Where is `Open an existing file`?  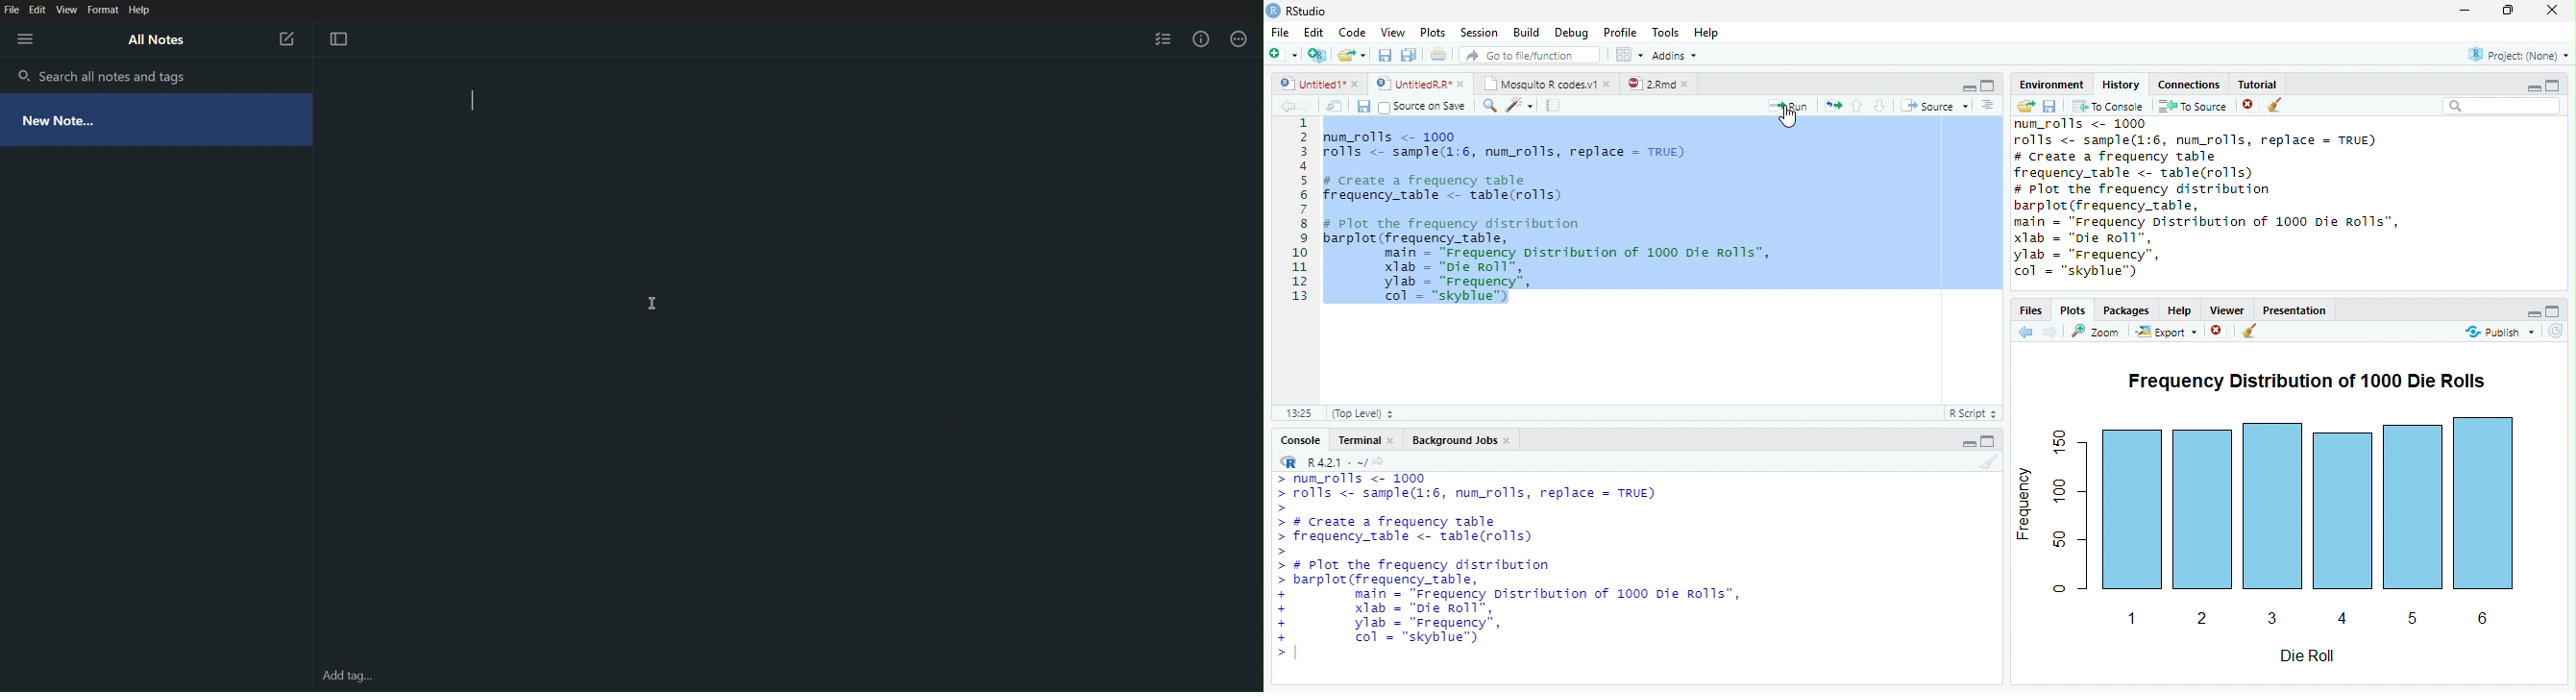 Open an existing file is located at coordinates (1352, 55).